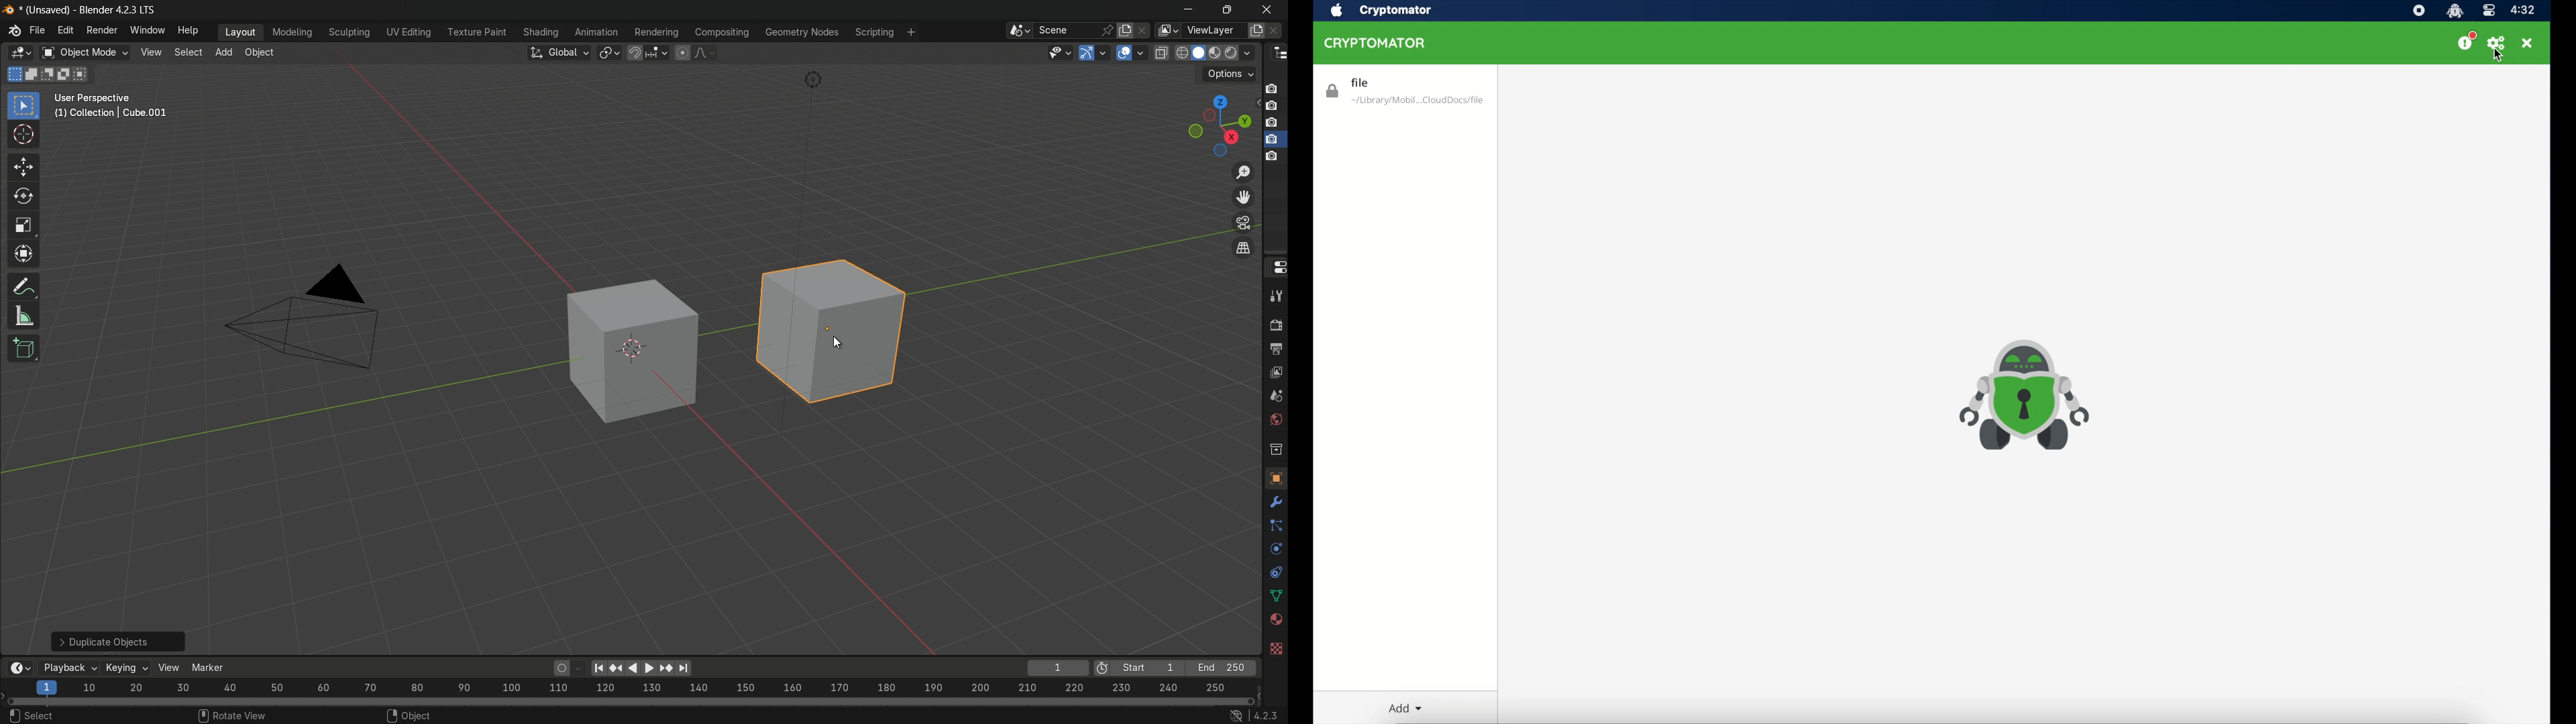 Image resolution: width=2576 pixels, height=728 pixels. I want to click on maximize or restore, so click(1226, 9).